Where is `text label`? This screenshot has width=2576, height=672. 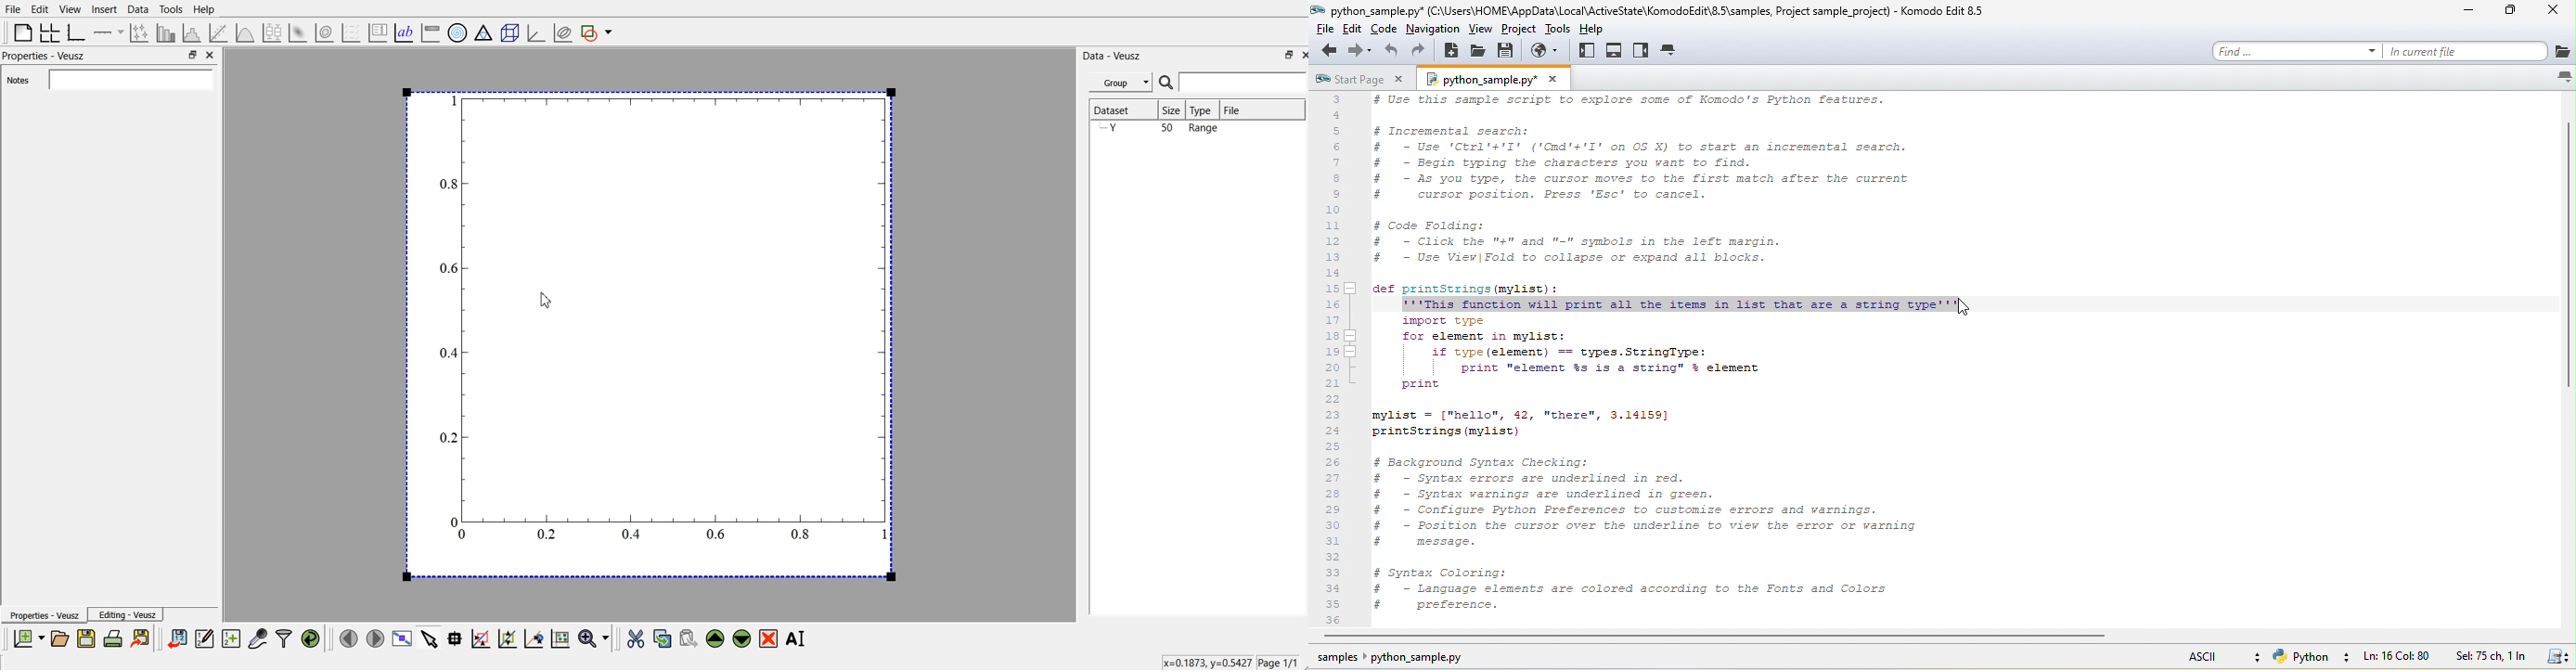
text label is located at coordinates (404, 31).